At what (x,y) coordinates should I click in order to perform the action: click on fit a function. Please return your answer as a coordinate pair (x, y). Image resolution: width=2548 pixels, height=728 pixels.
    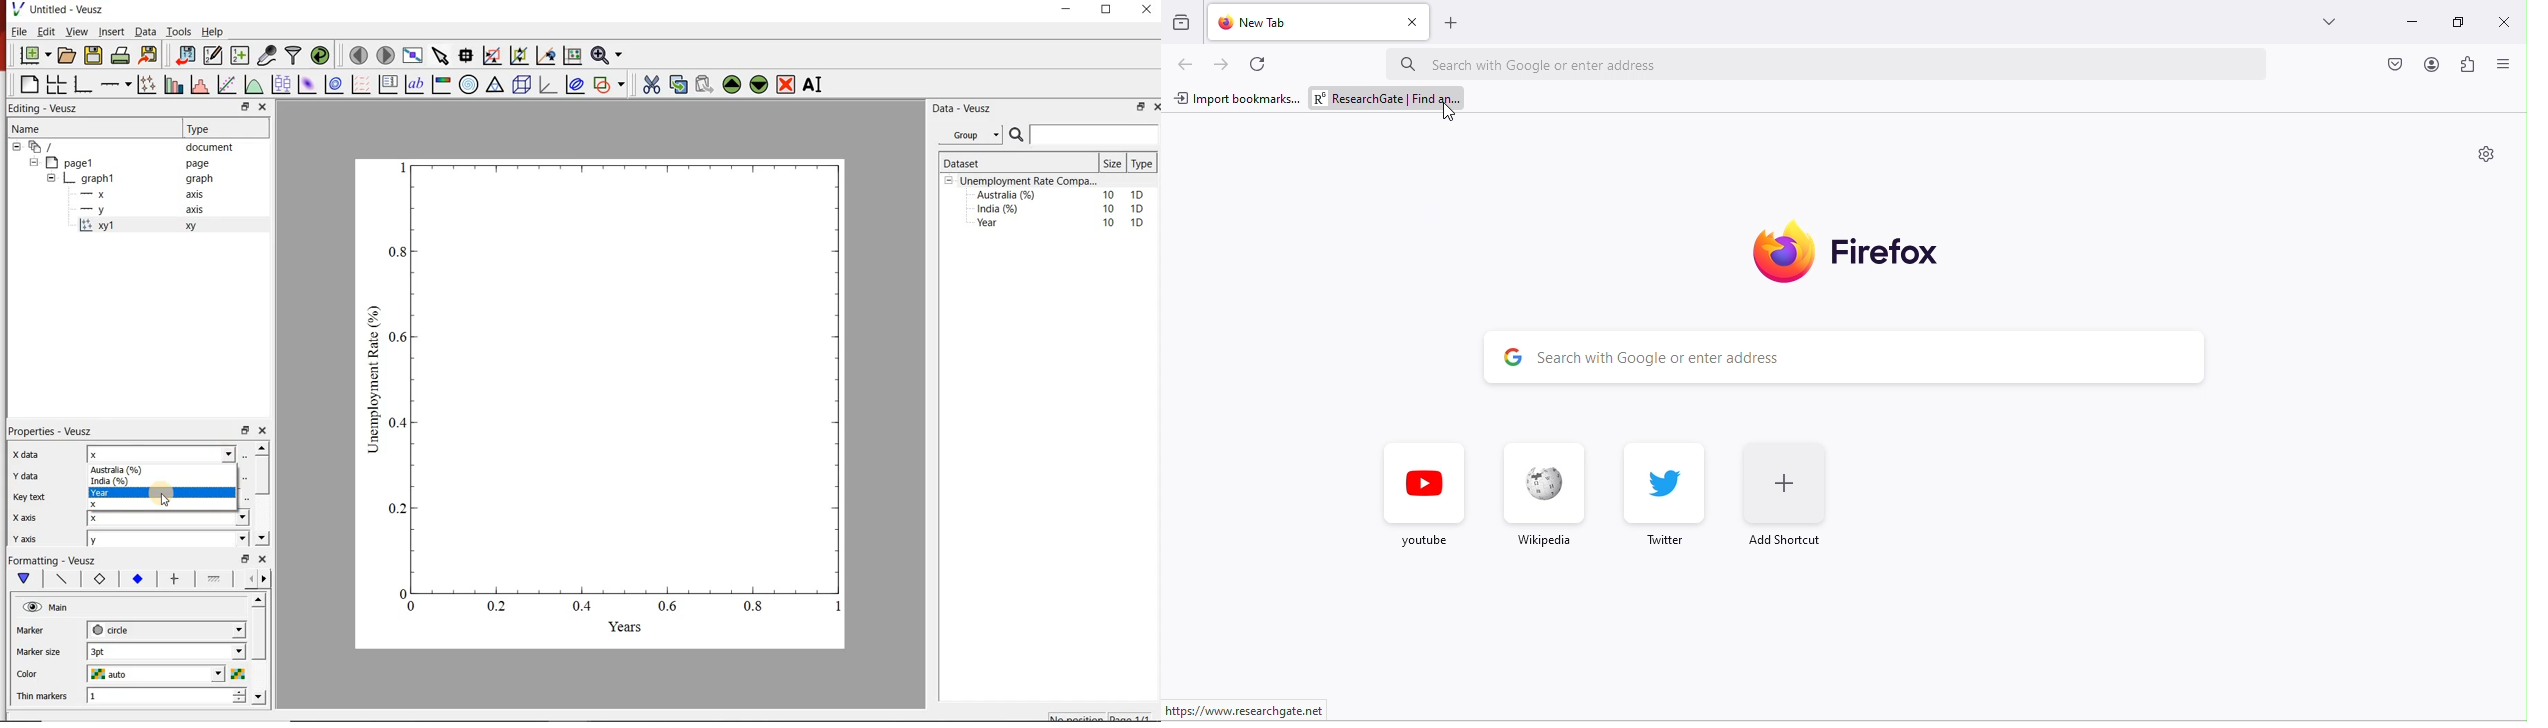
    Looking at the image, I should click on (226, 84).